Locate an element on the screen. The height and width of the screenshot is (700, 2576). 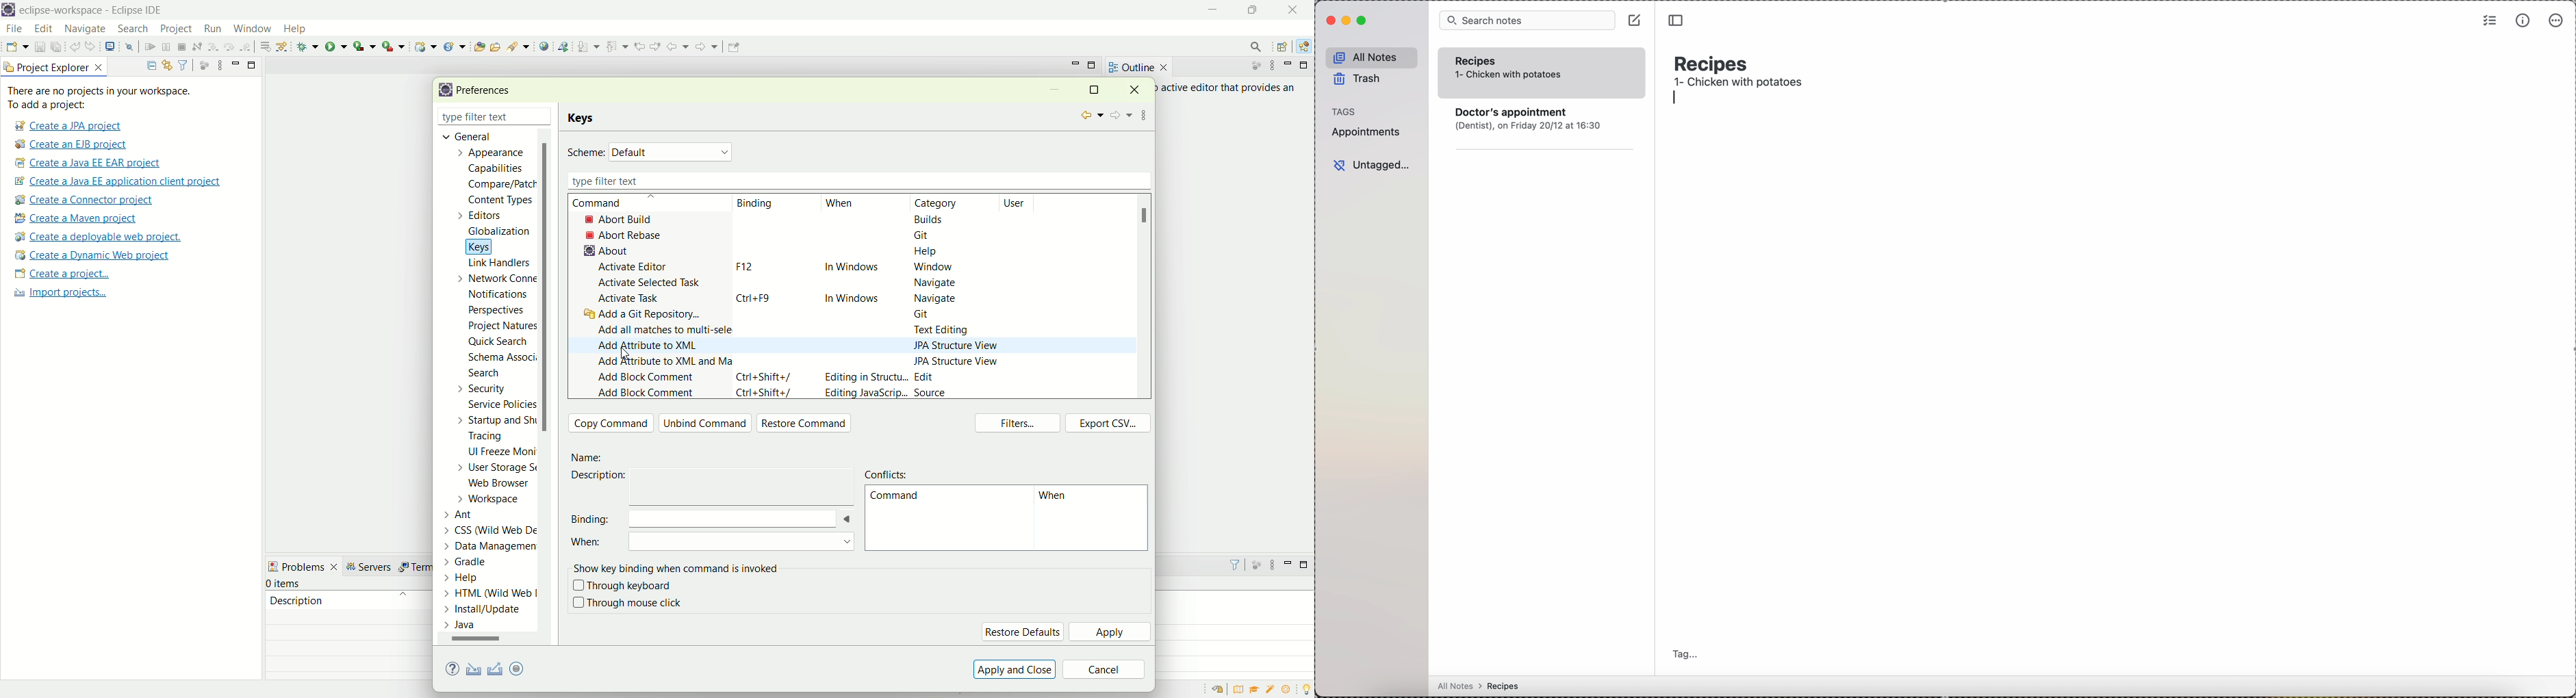
minimize is located at coordinates (1054, 91).